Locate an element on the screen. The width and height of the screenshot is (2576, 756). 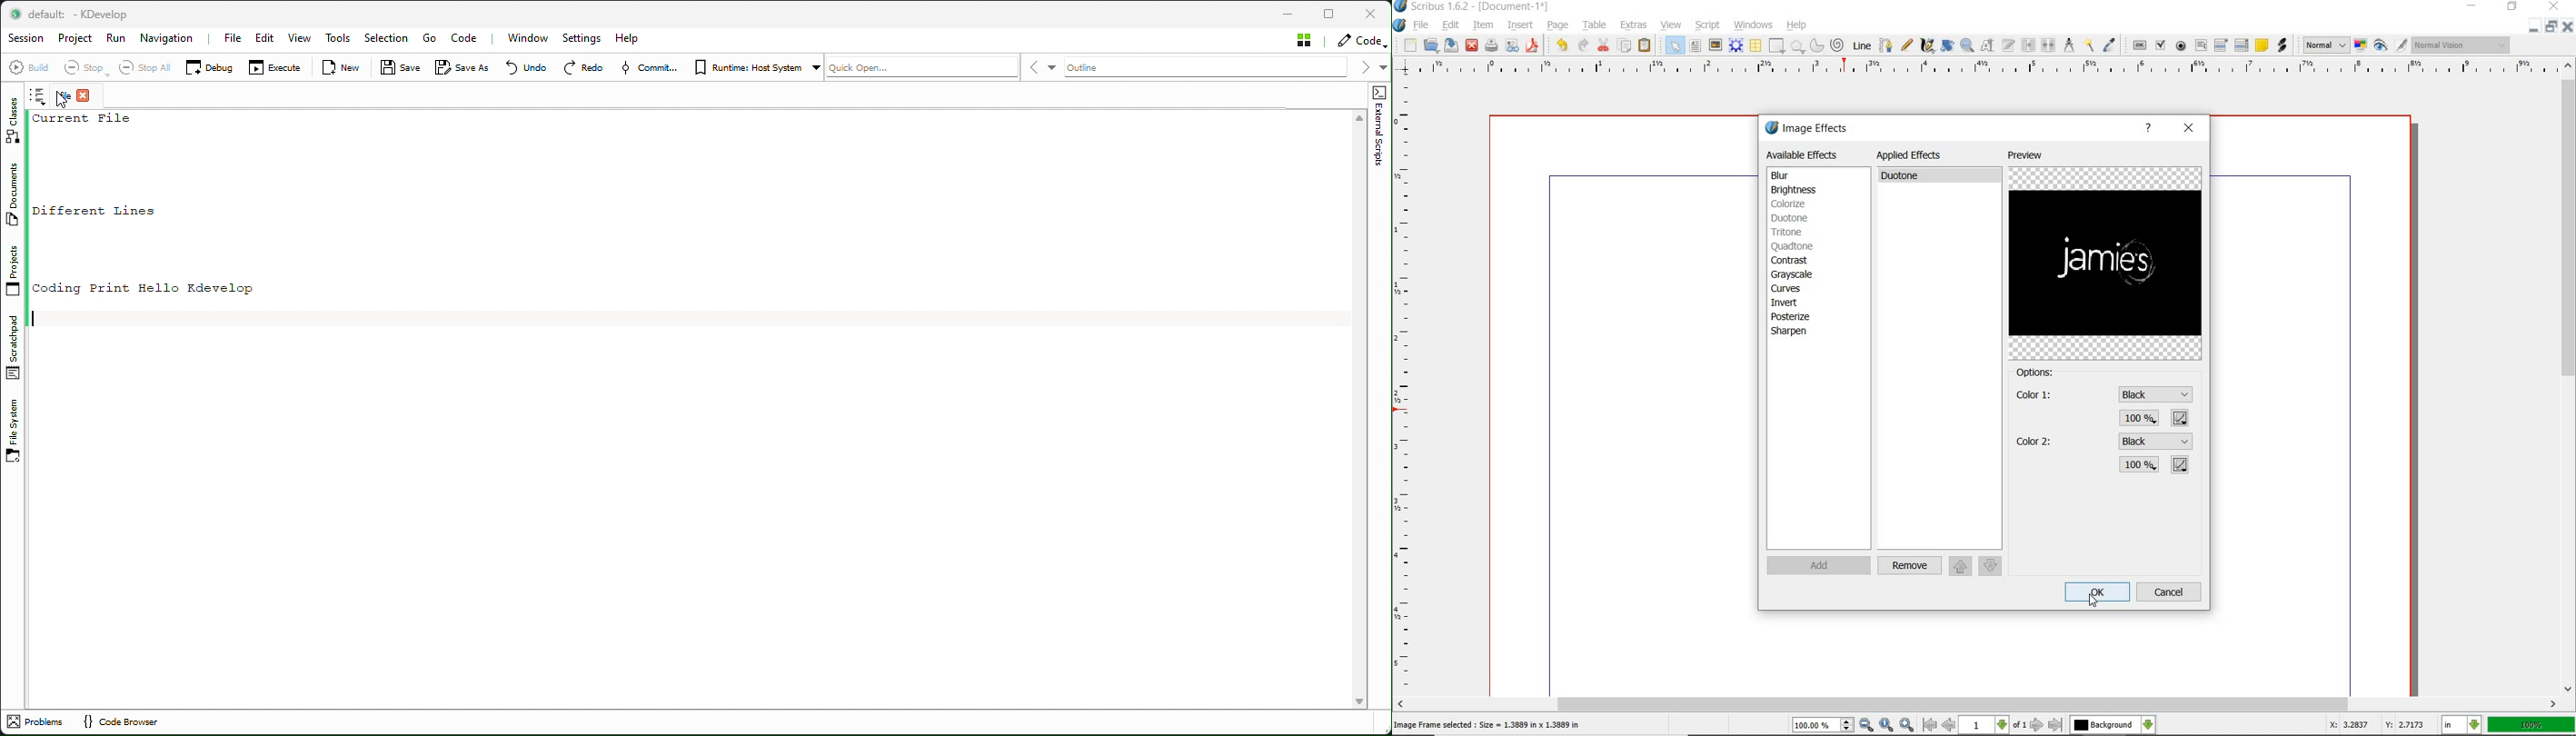
duotone is located at coordinates (1935, 177).